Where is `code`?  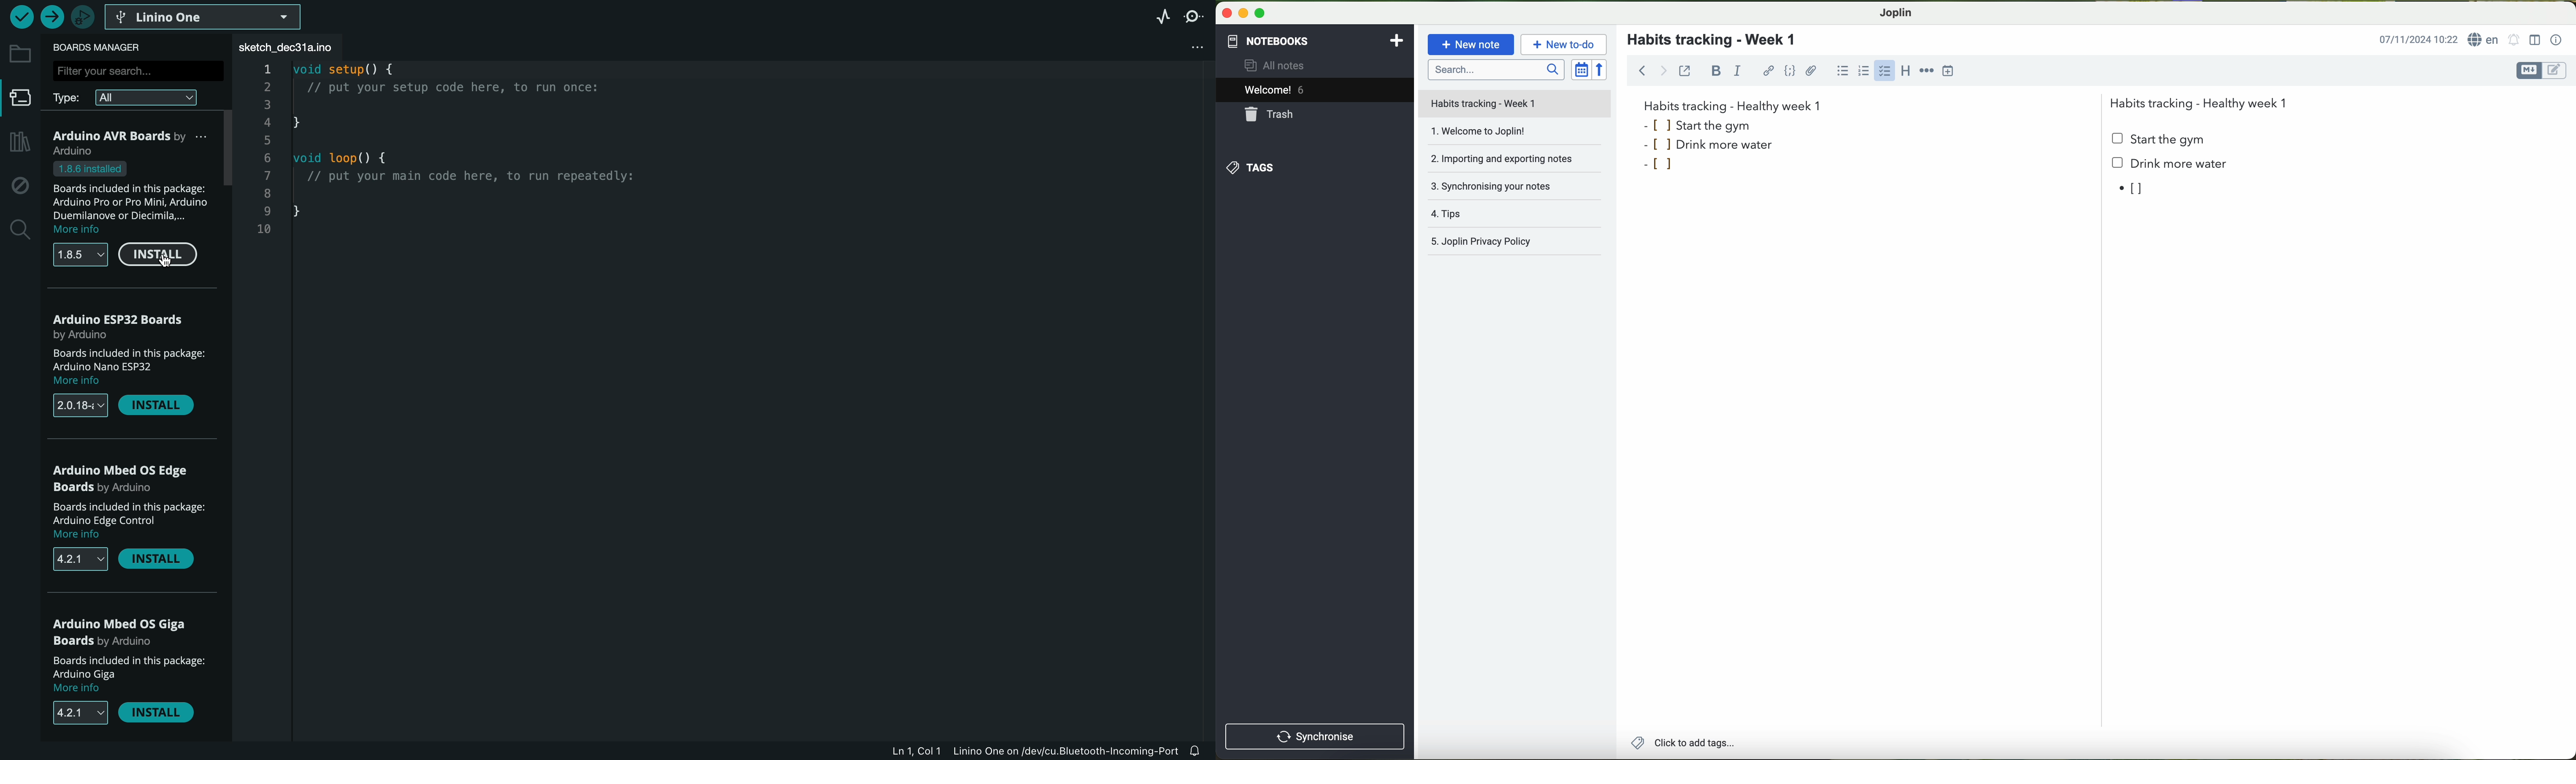 code is located at coordinates (1791, 71).